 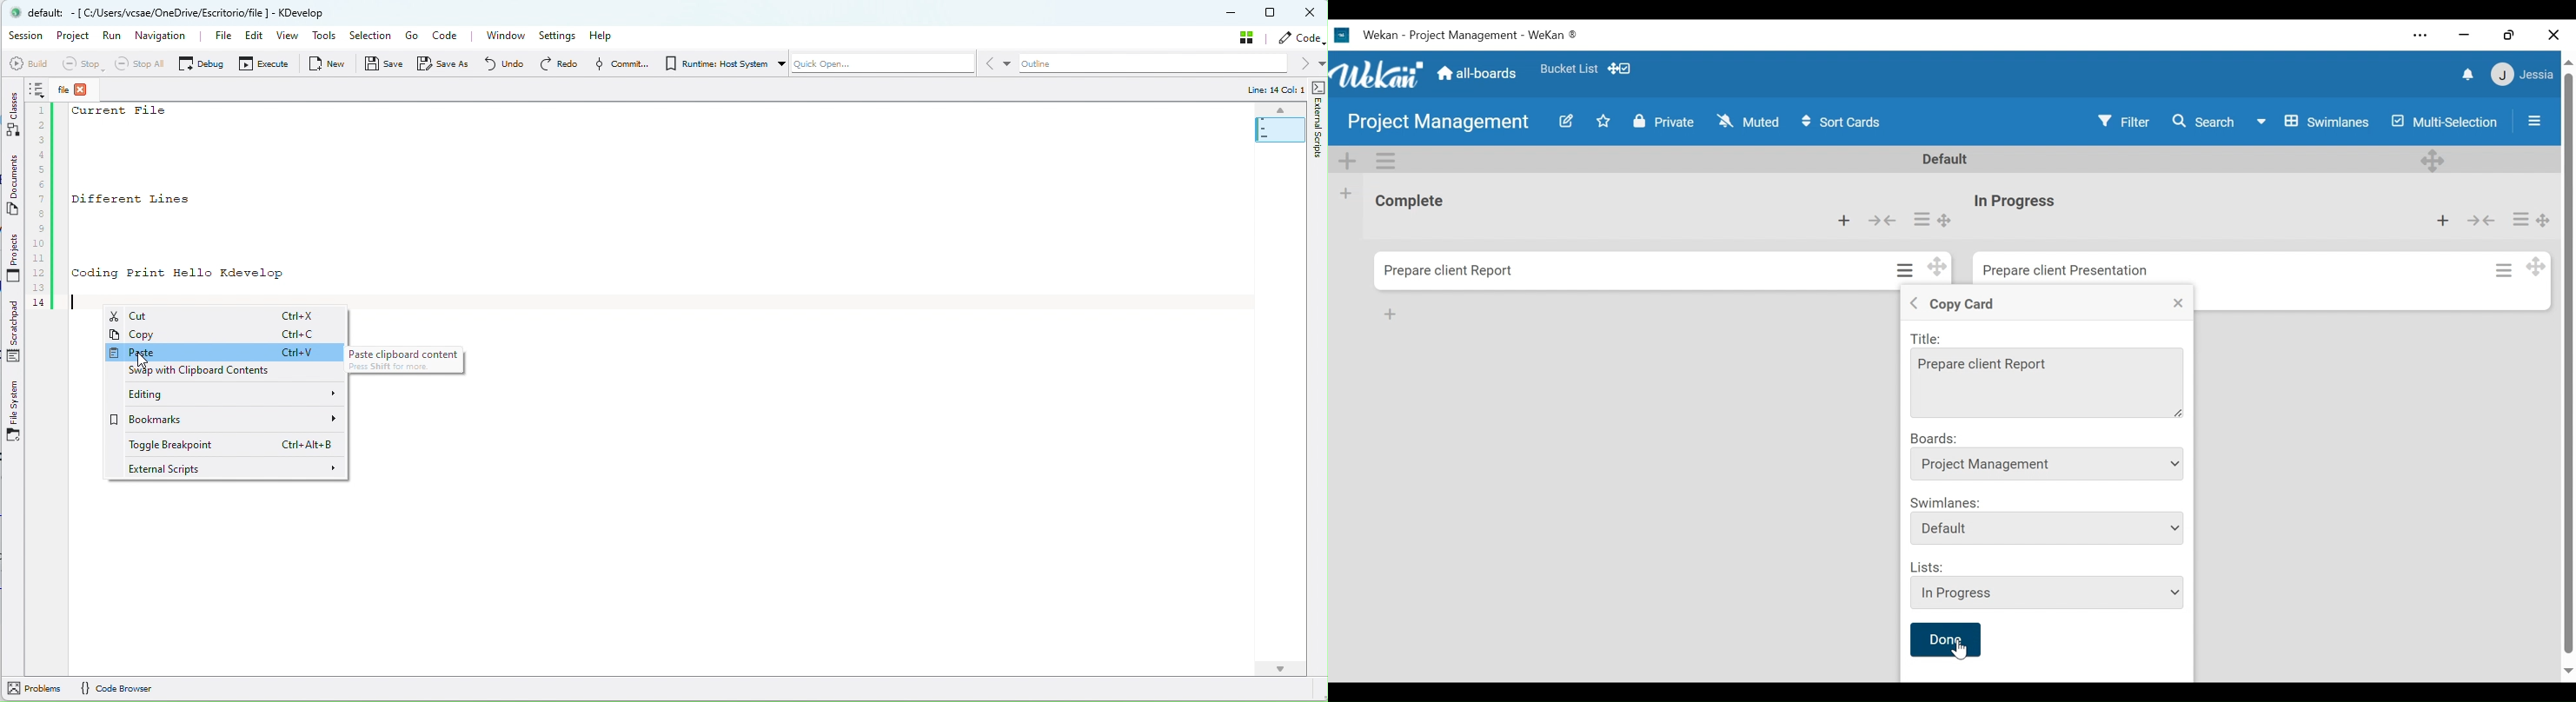 What do you see at coordinates (216, 368) in the screenshot?
I see `Swap with Clipboard Contents` at bounding box center [216, 368].